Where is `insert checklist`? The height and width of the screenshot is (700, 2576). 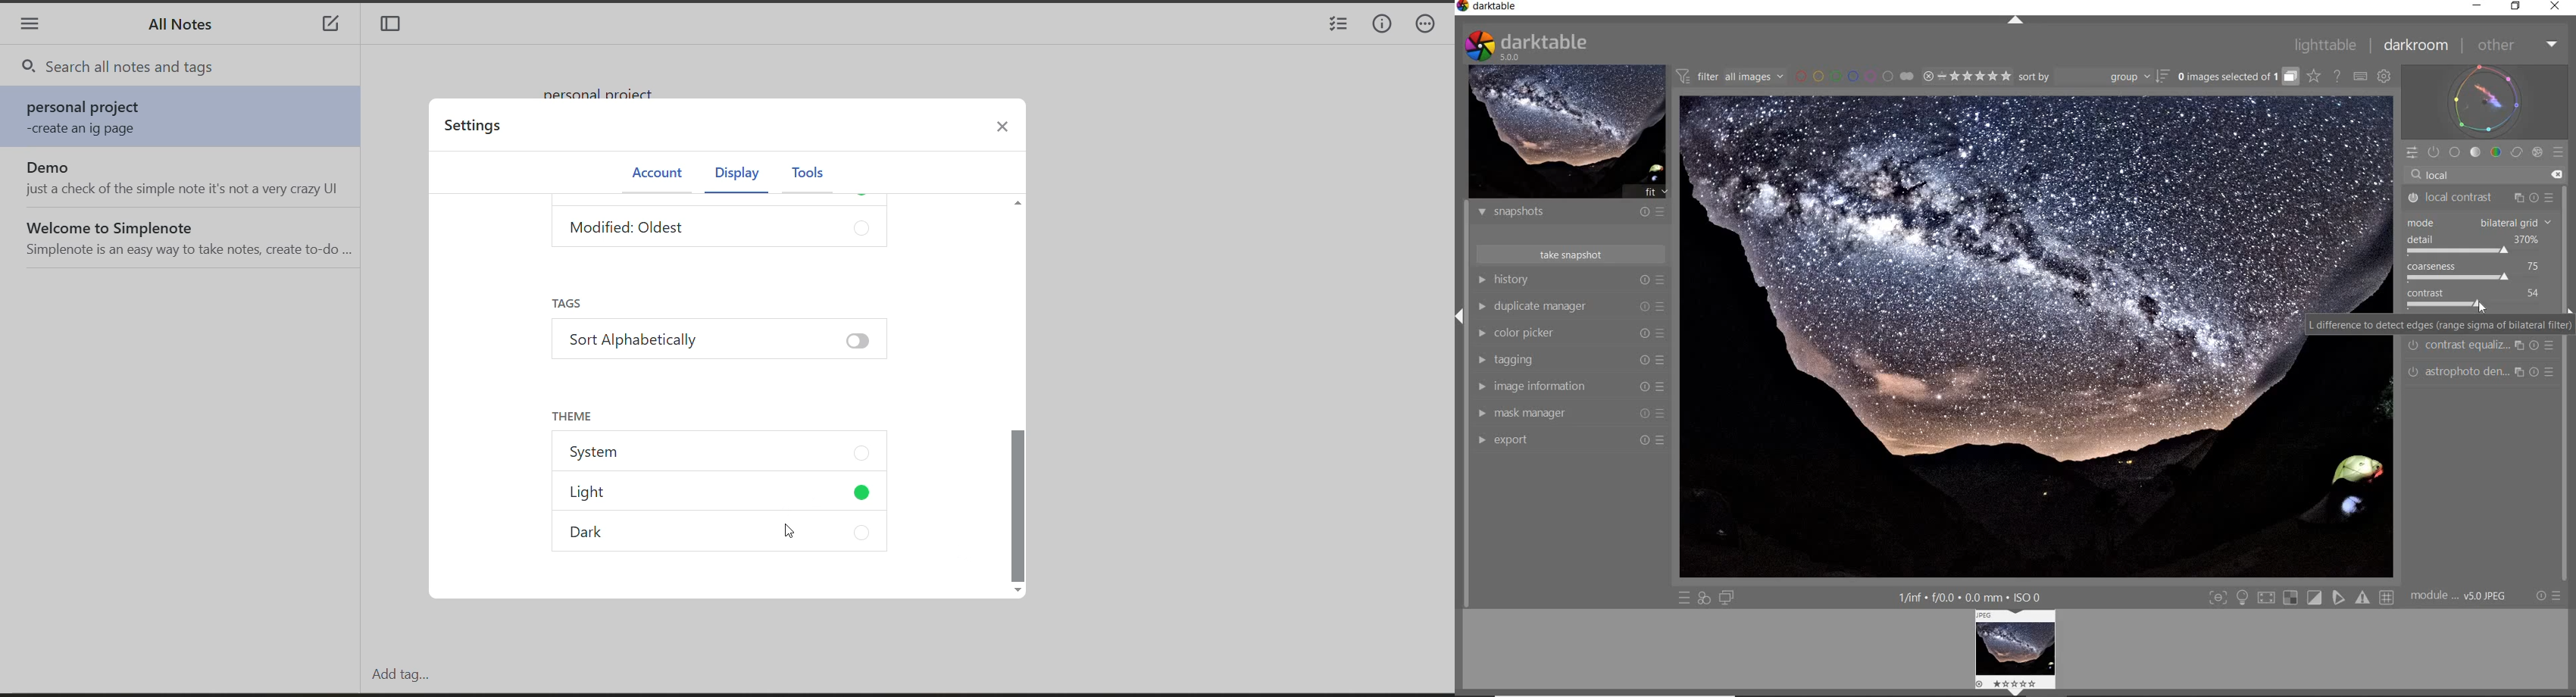 insert checklist is located at coordinates (1336, 26).